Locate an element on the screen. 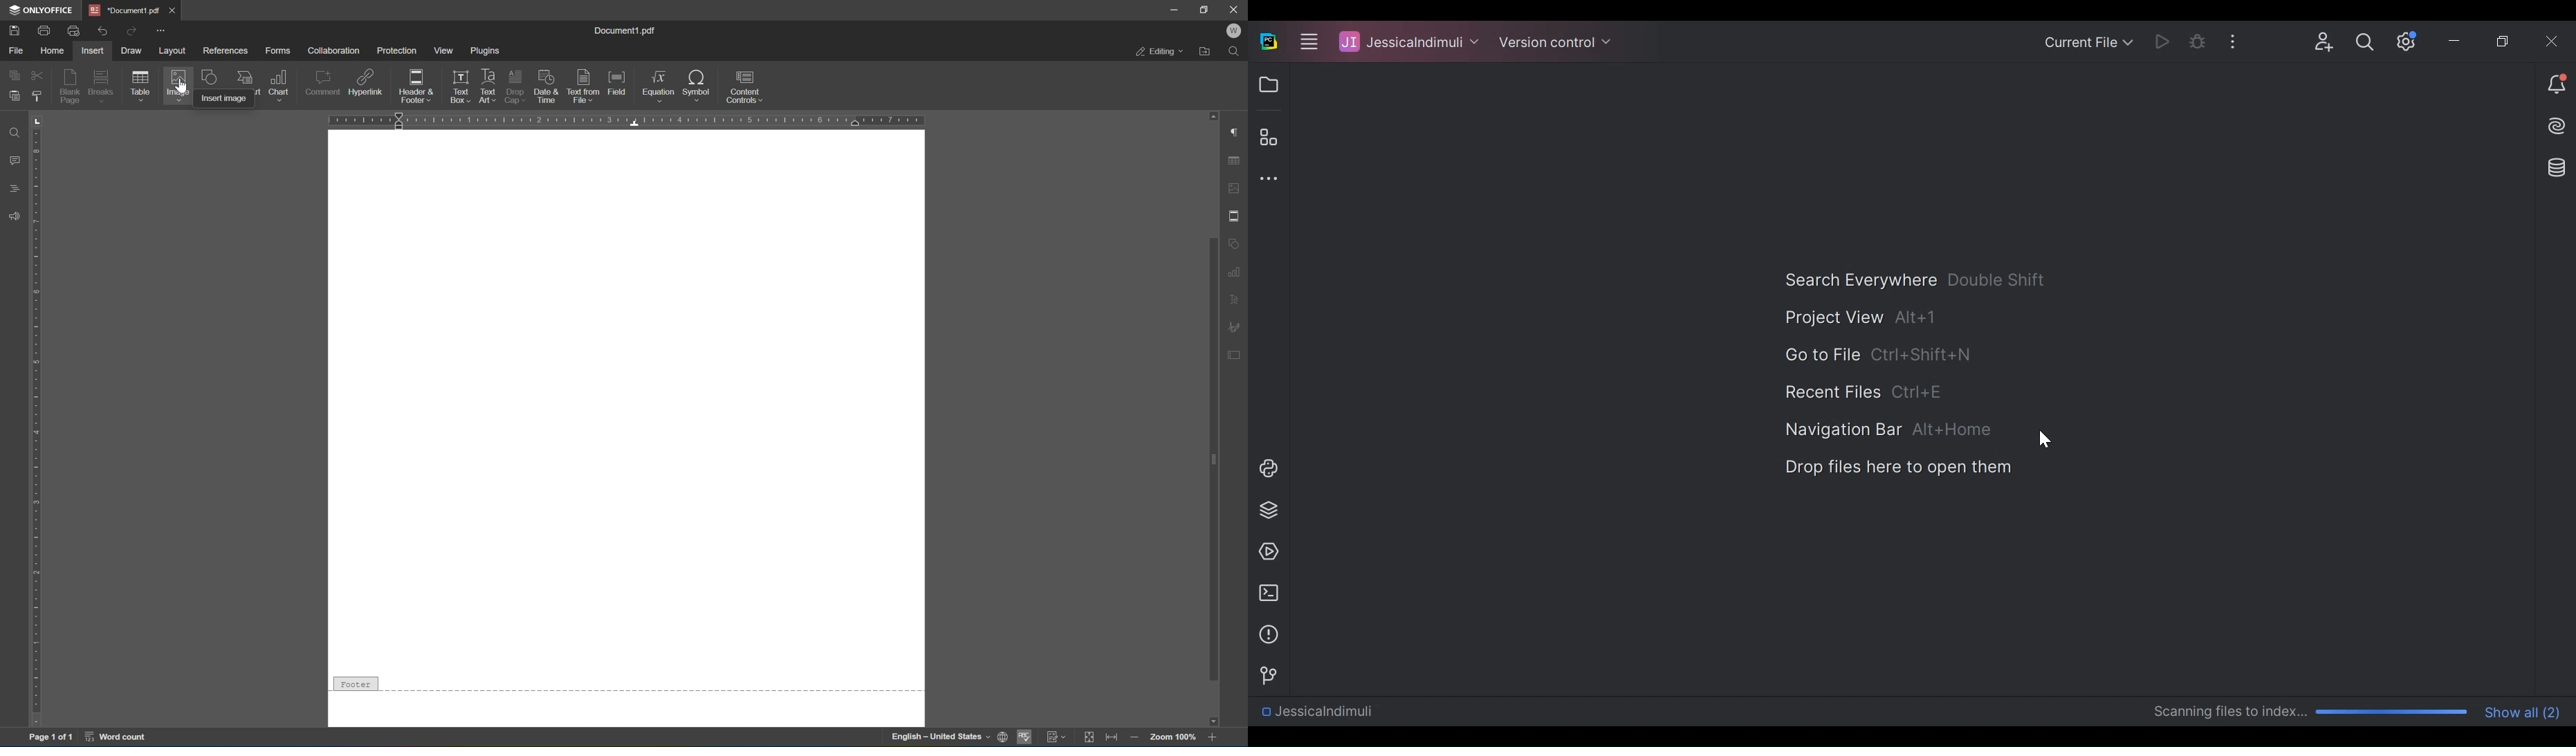 This screenshot has height=756, width=2576. close is located at coordinates (1236, 10).